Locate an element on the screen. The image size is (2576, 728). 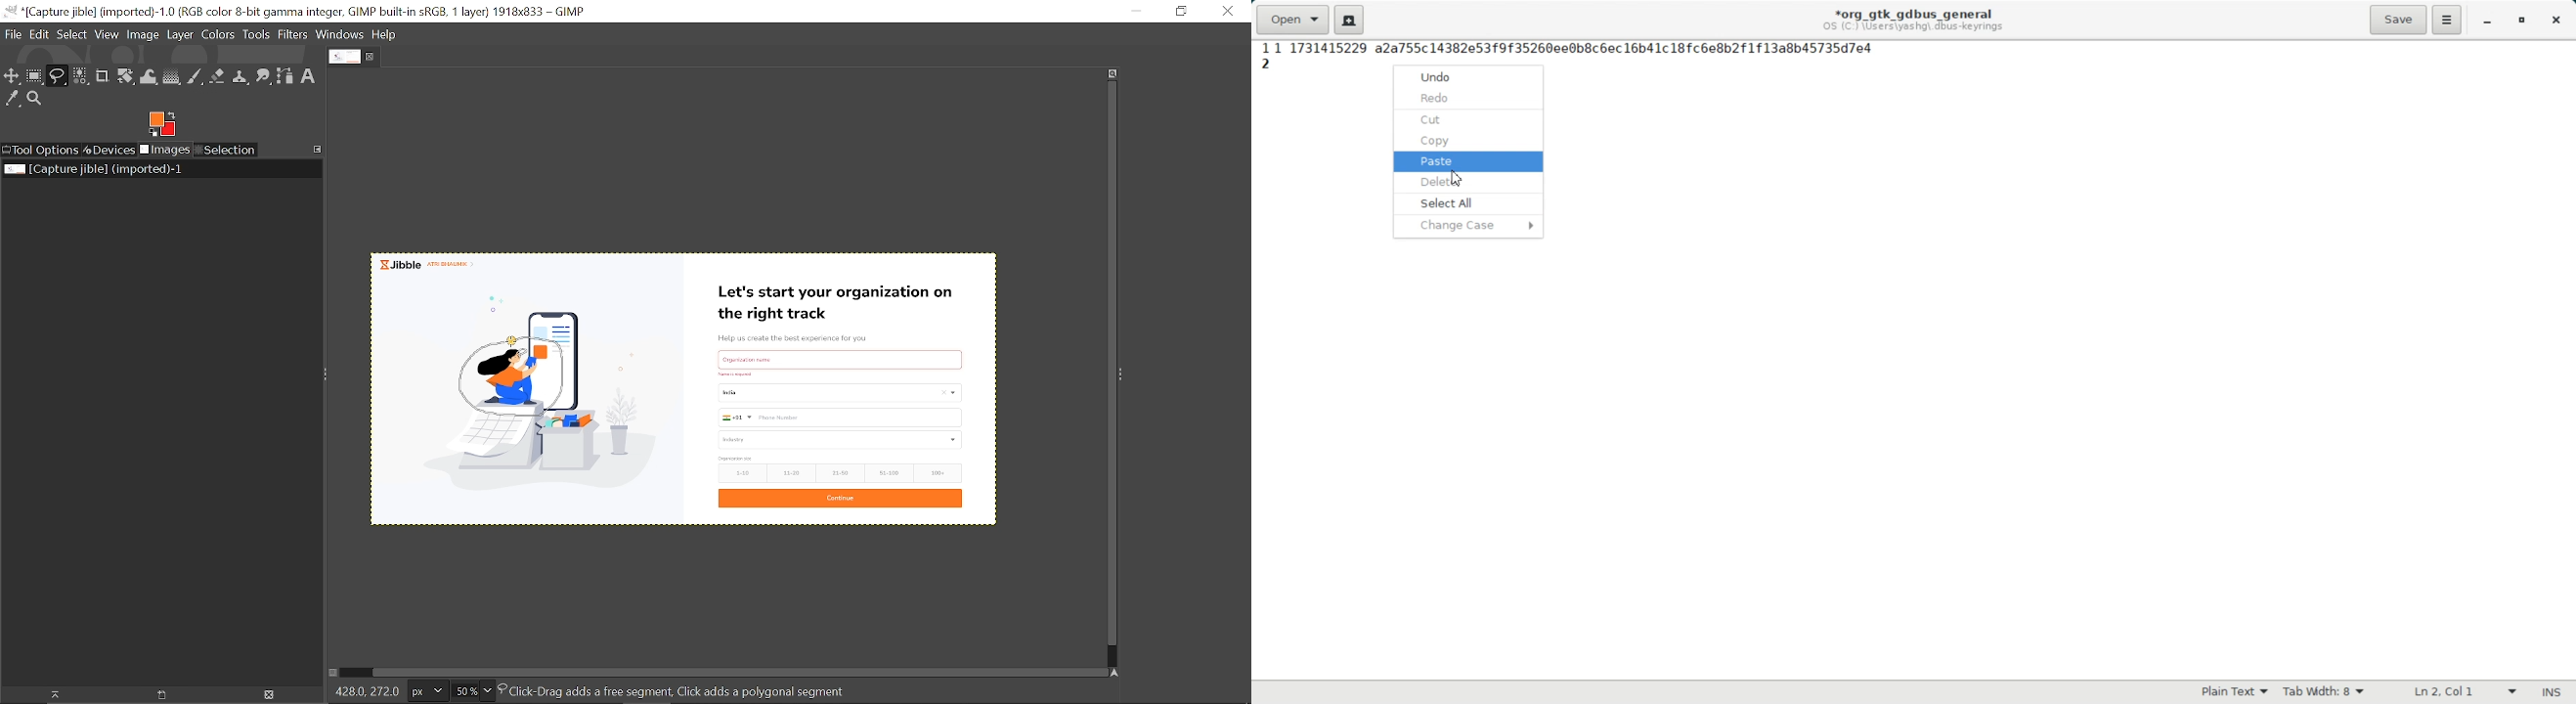
Images is located at coordinates (166, 151).